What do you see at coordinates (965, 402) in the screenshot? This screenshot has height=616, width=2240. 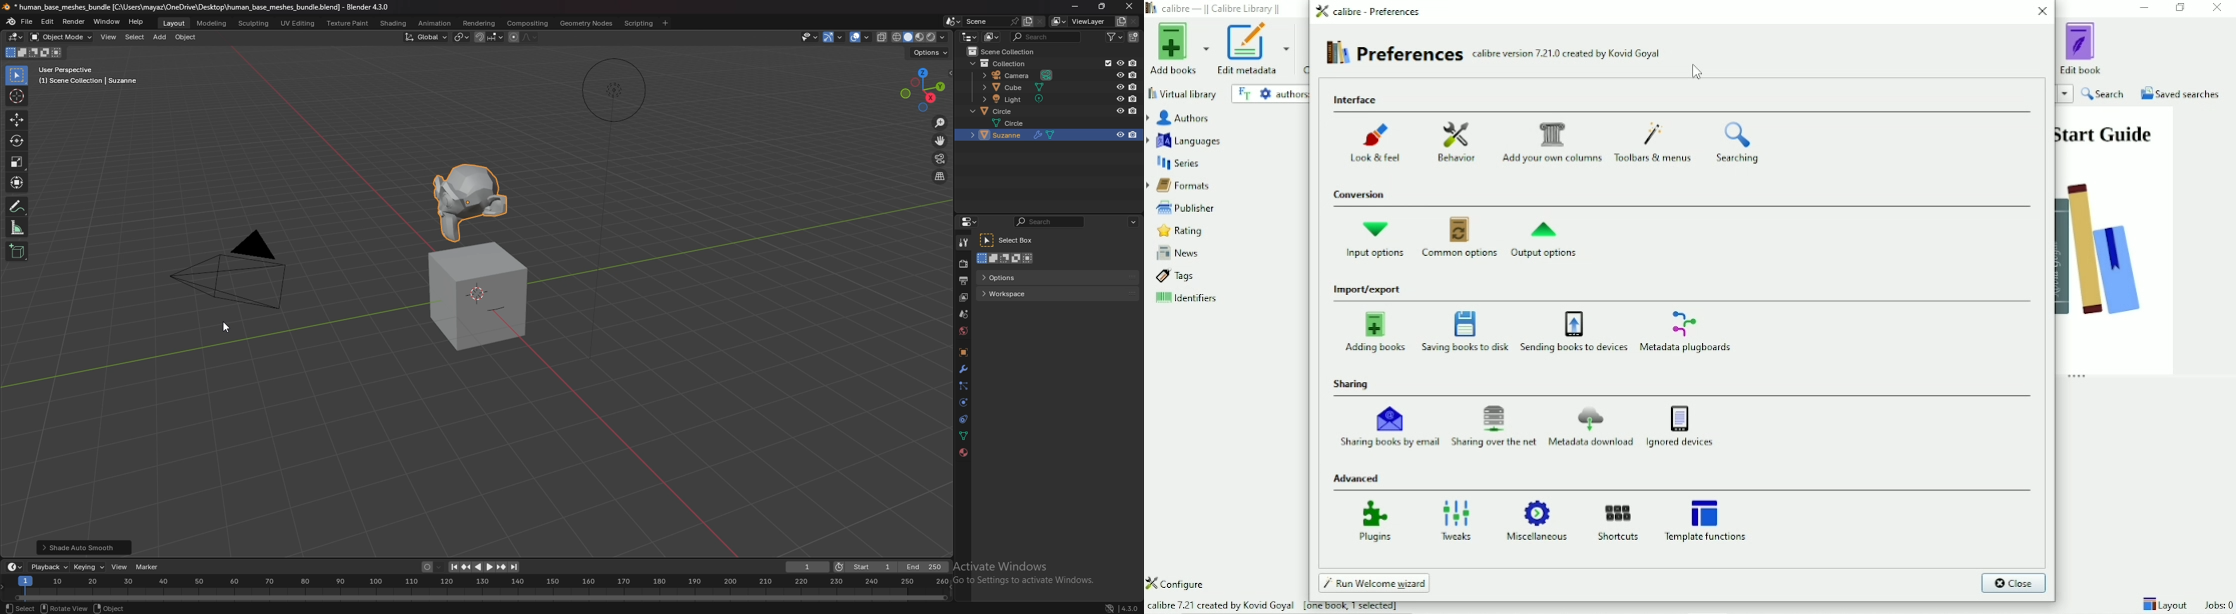 I see `physics` at bounding box center [965, 402].